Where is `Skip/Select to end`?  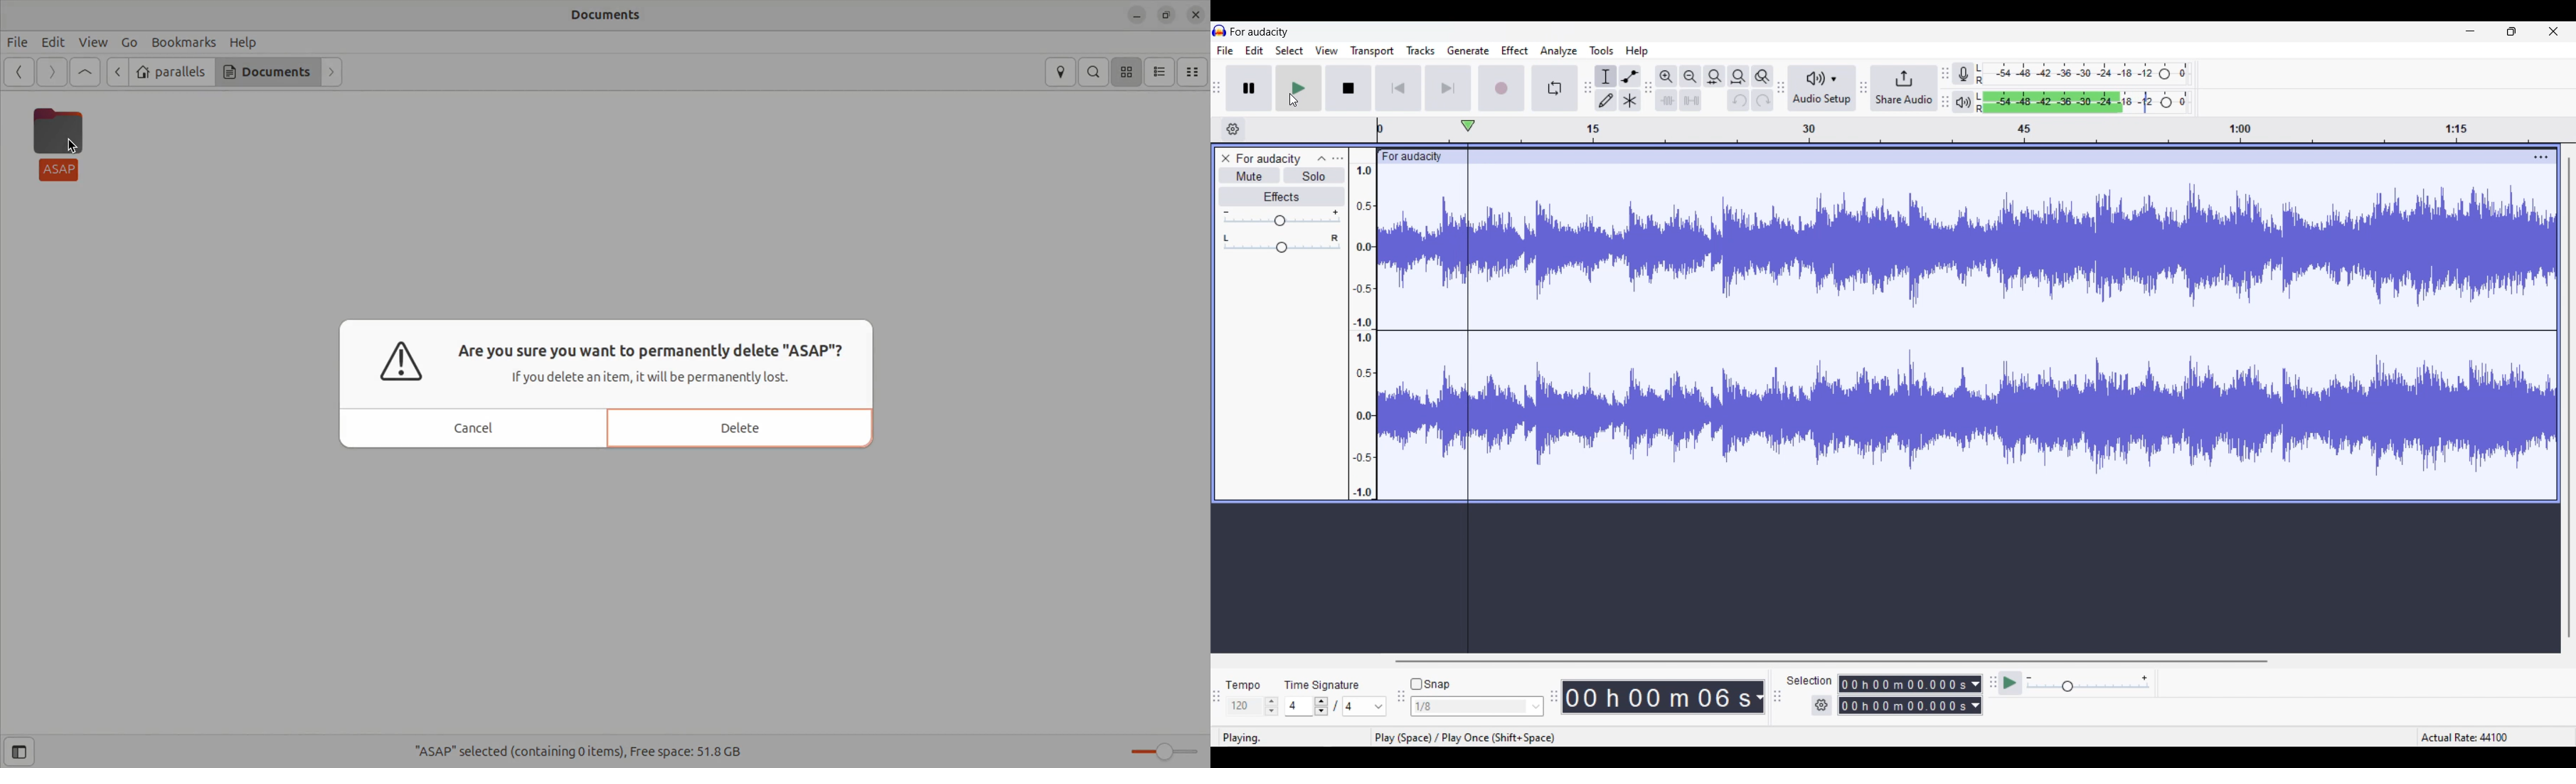
Skip/Select to end is located at coordinates (1448, 88).